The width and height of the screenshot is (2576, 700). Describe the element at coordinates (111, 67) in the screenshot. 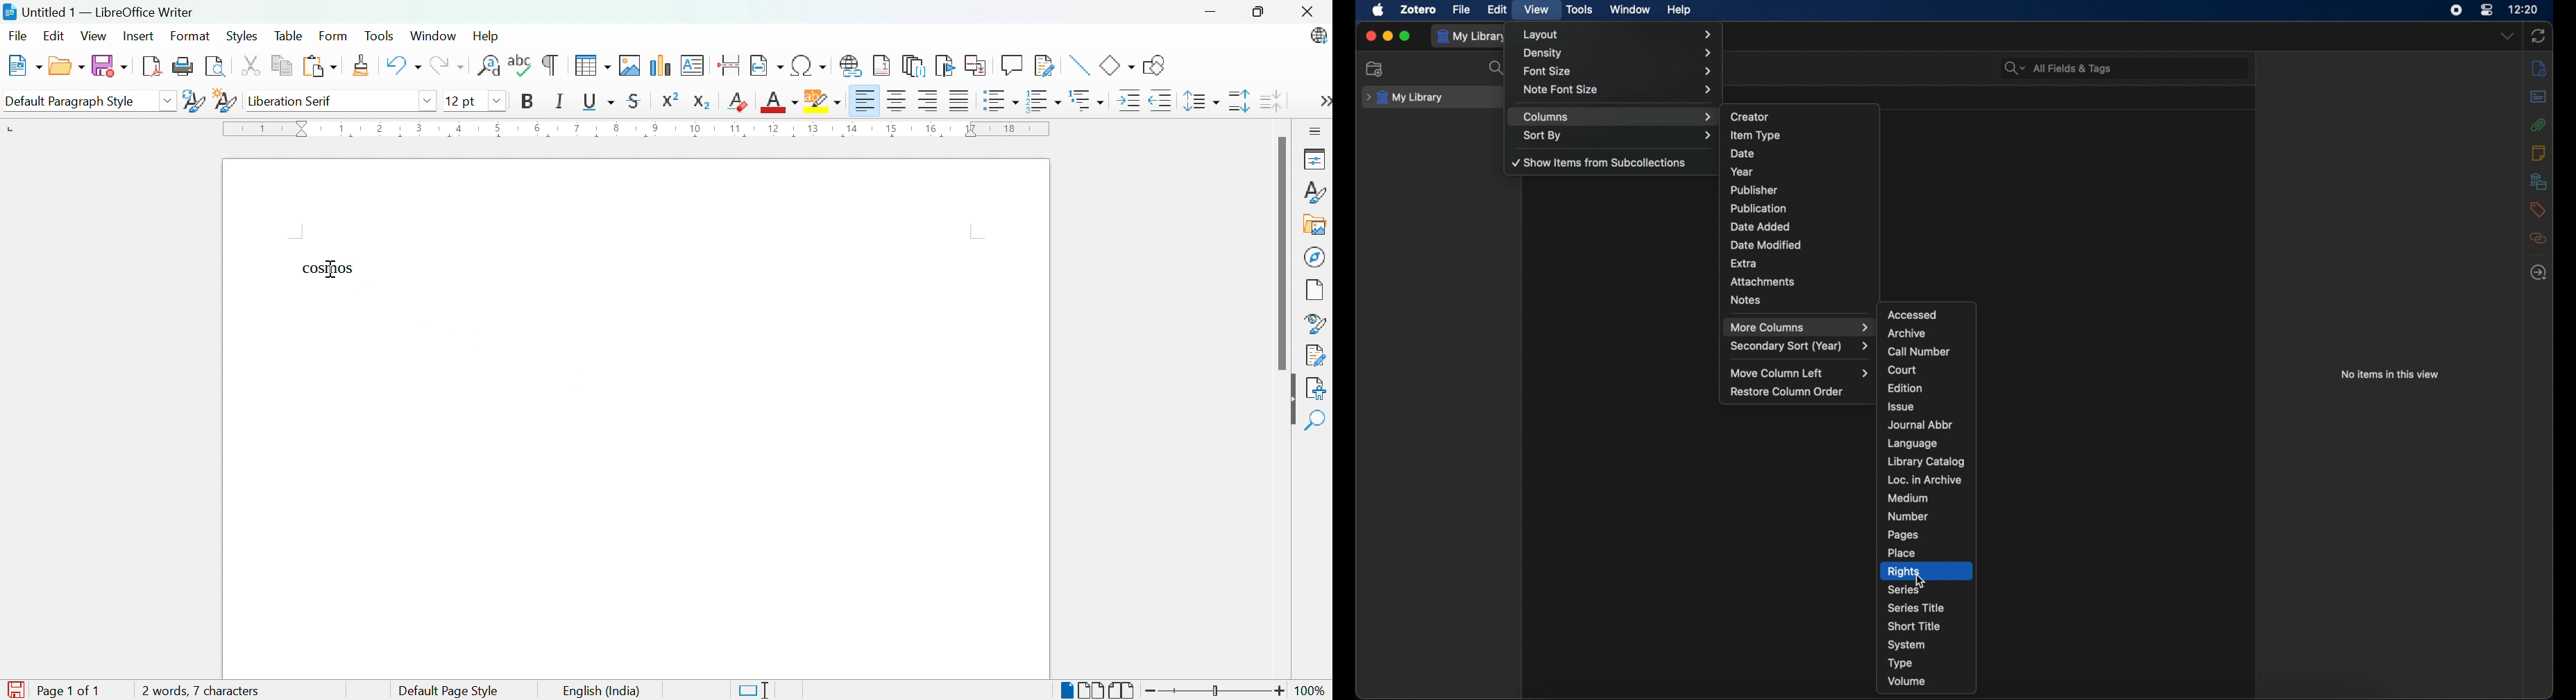

I see `Save` at that location.